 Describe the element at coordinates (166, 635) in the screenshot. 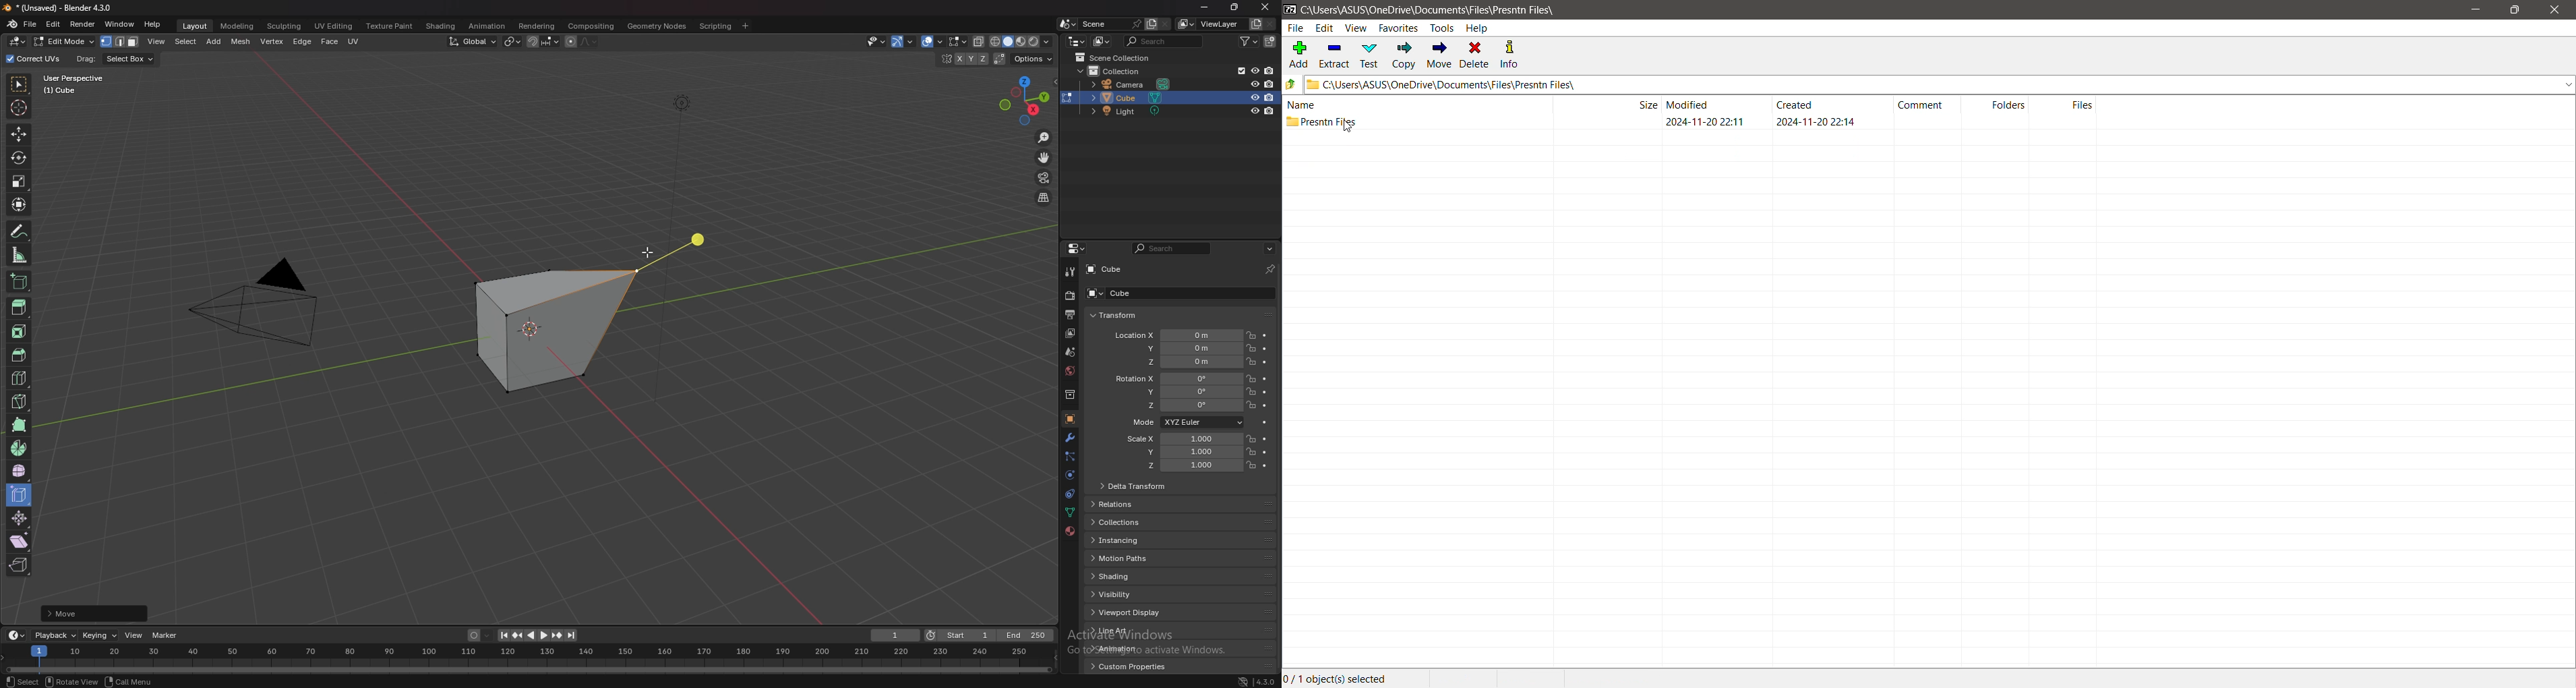

I see `marker` at that location.